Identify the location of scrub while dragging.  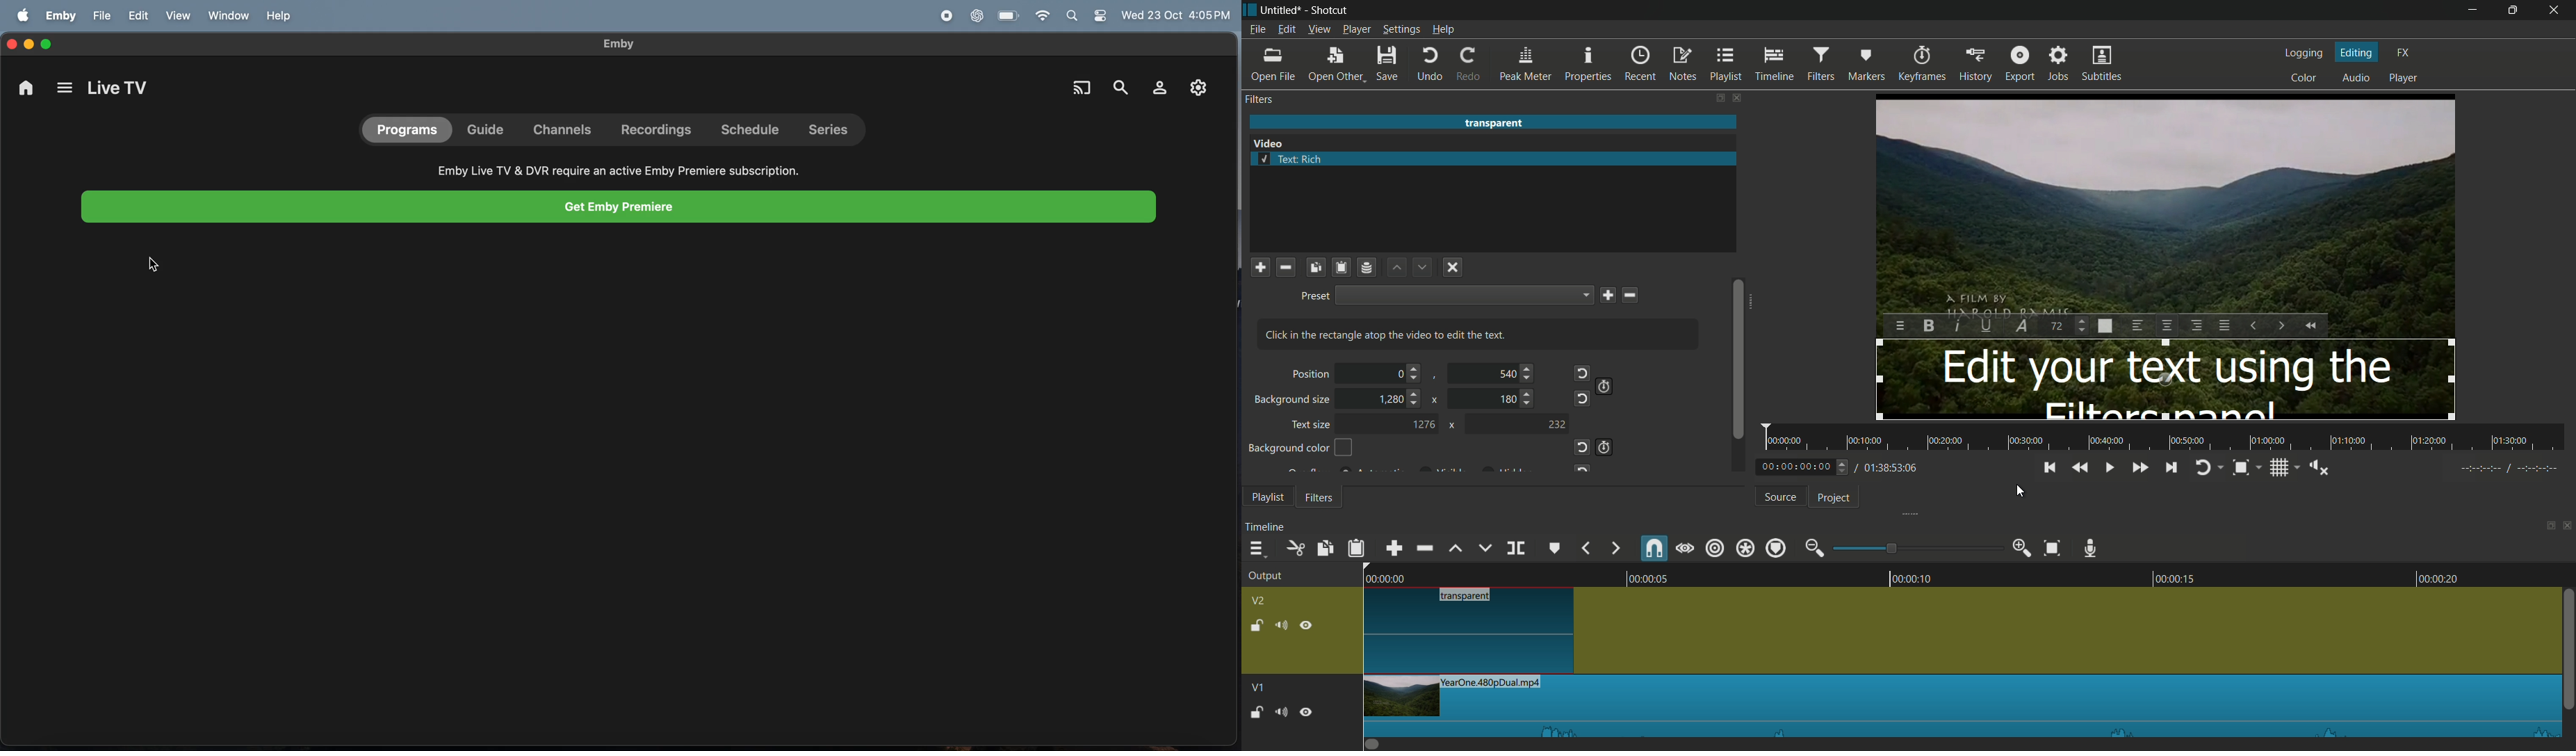
(1686, 549).